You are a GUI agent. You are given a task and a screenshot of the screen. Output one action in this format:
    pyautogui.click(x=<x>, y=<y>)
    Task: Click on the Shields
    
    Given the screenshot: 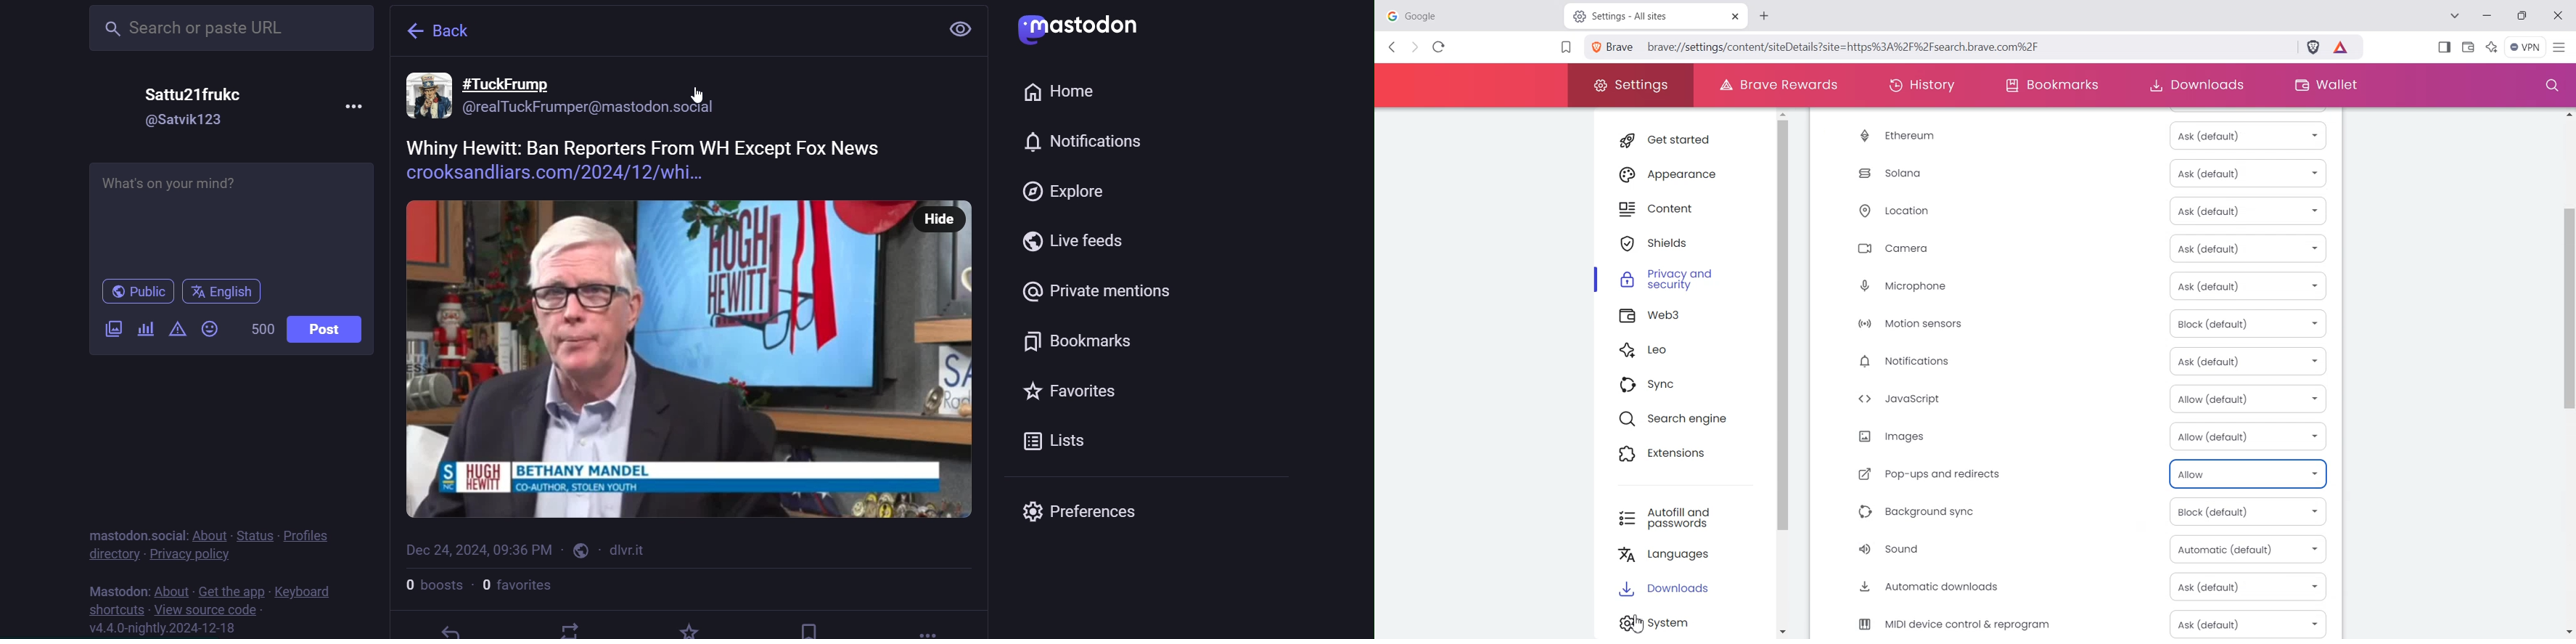 What is the action you would take?
    pyautogui.click(x=1684, y=243)
    